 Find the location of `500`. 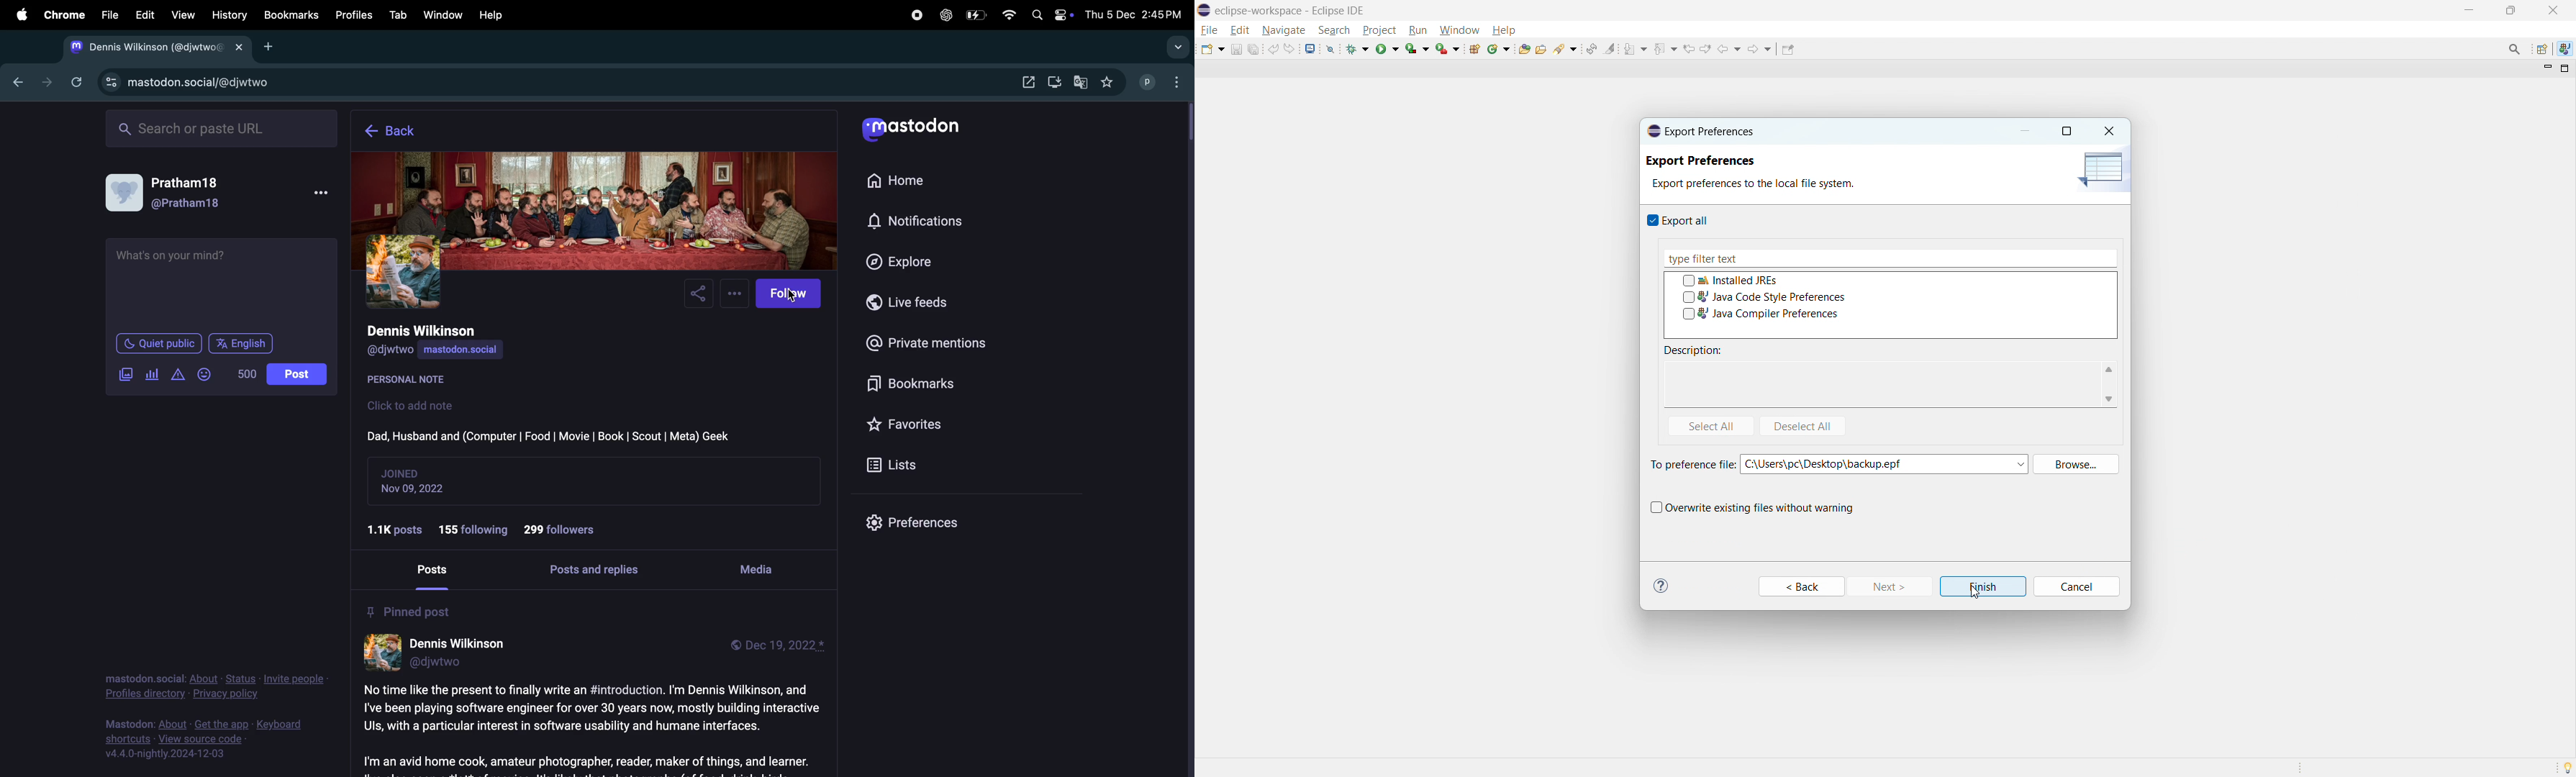

500 is located at coordinates (246, 374).